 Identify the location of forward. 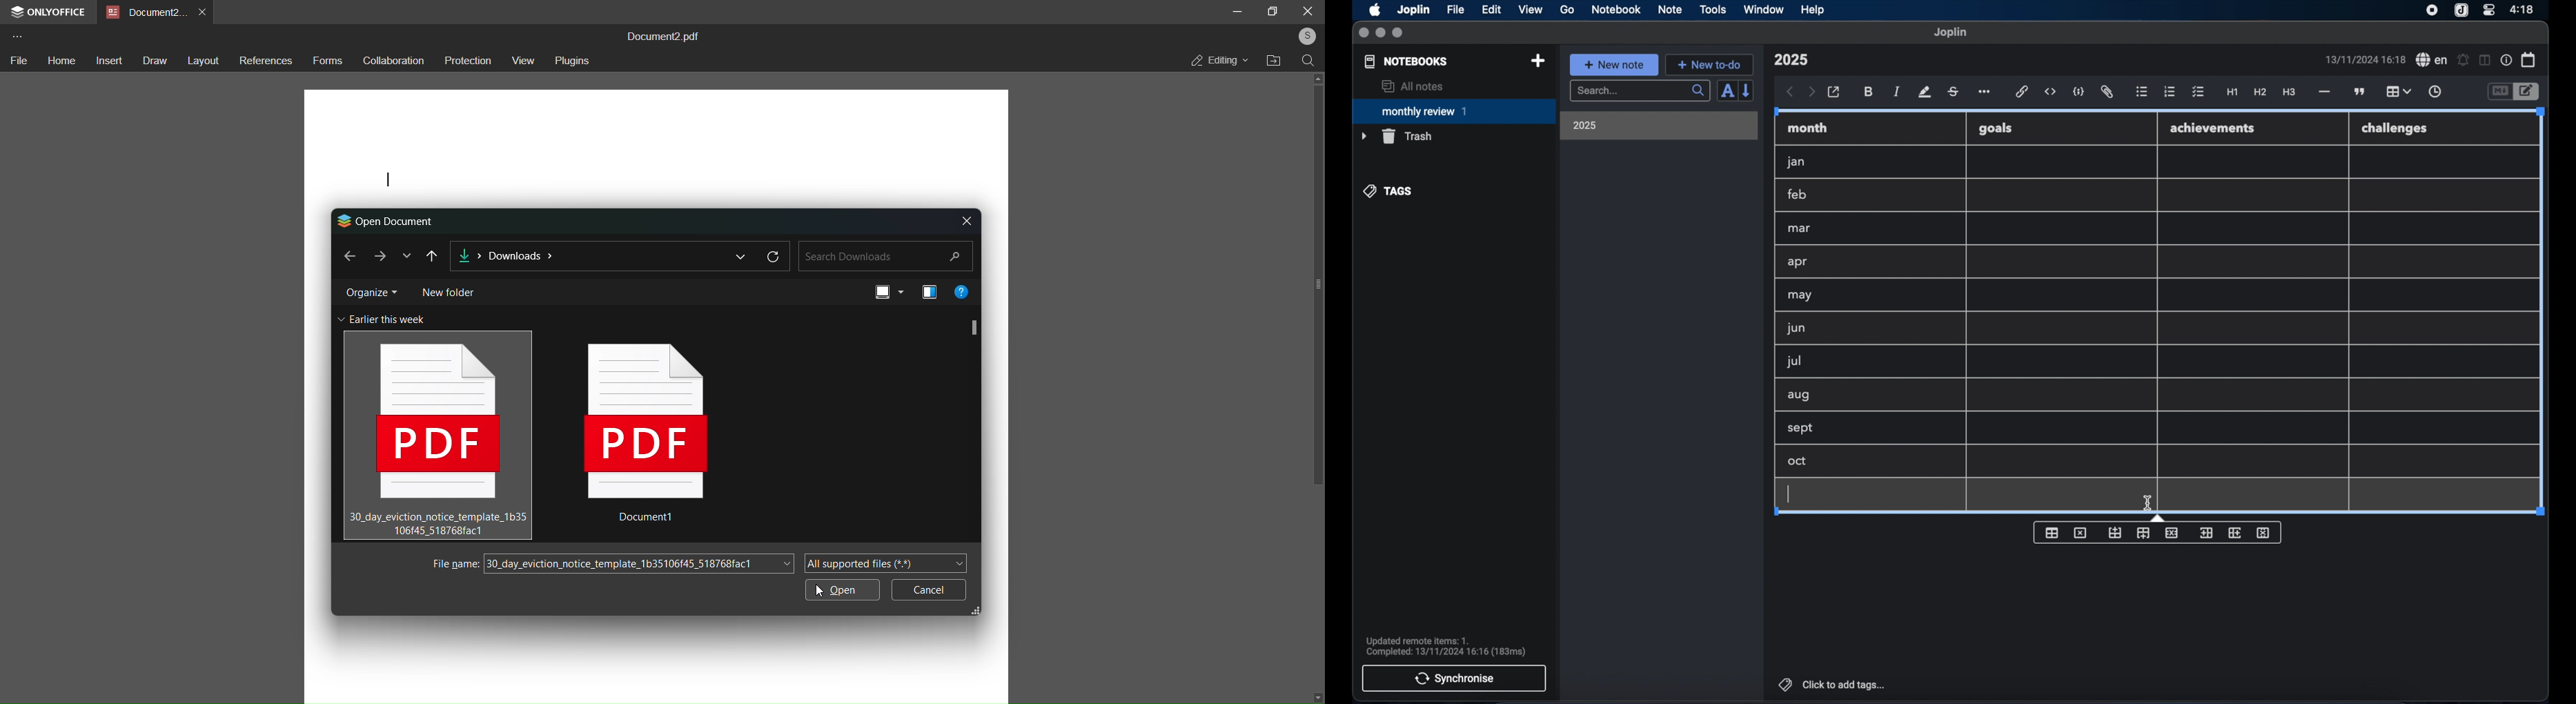
(1812, 93).